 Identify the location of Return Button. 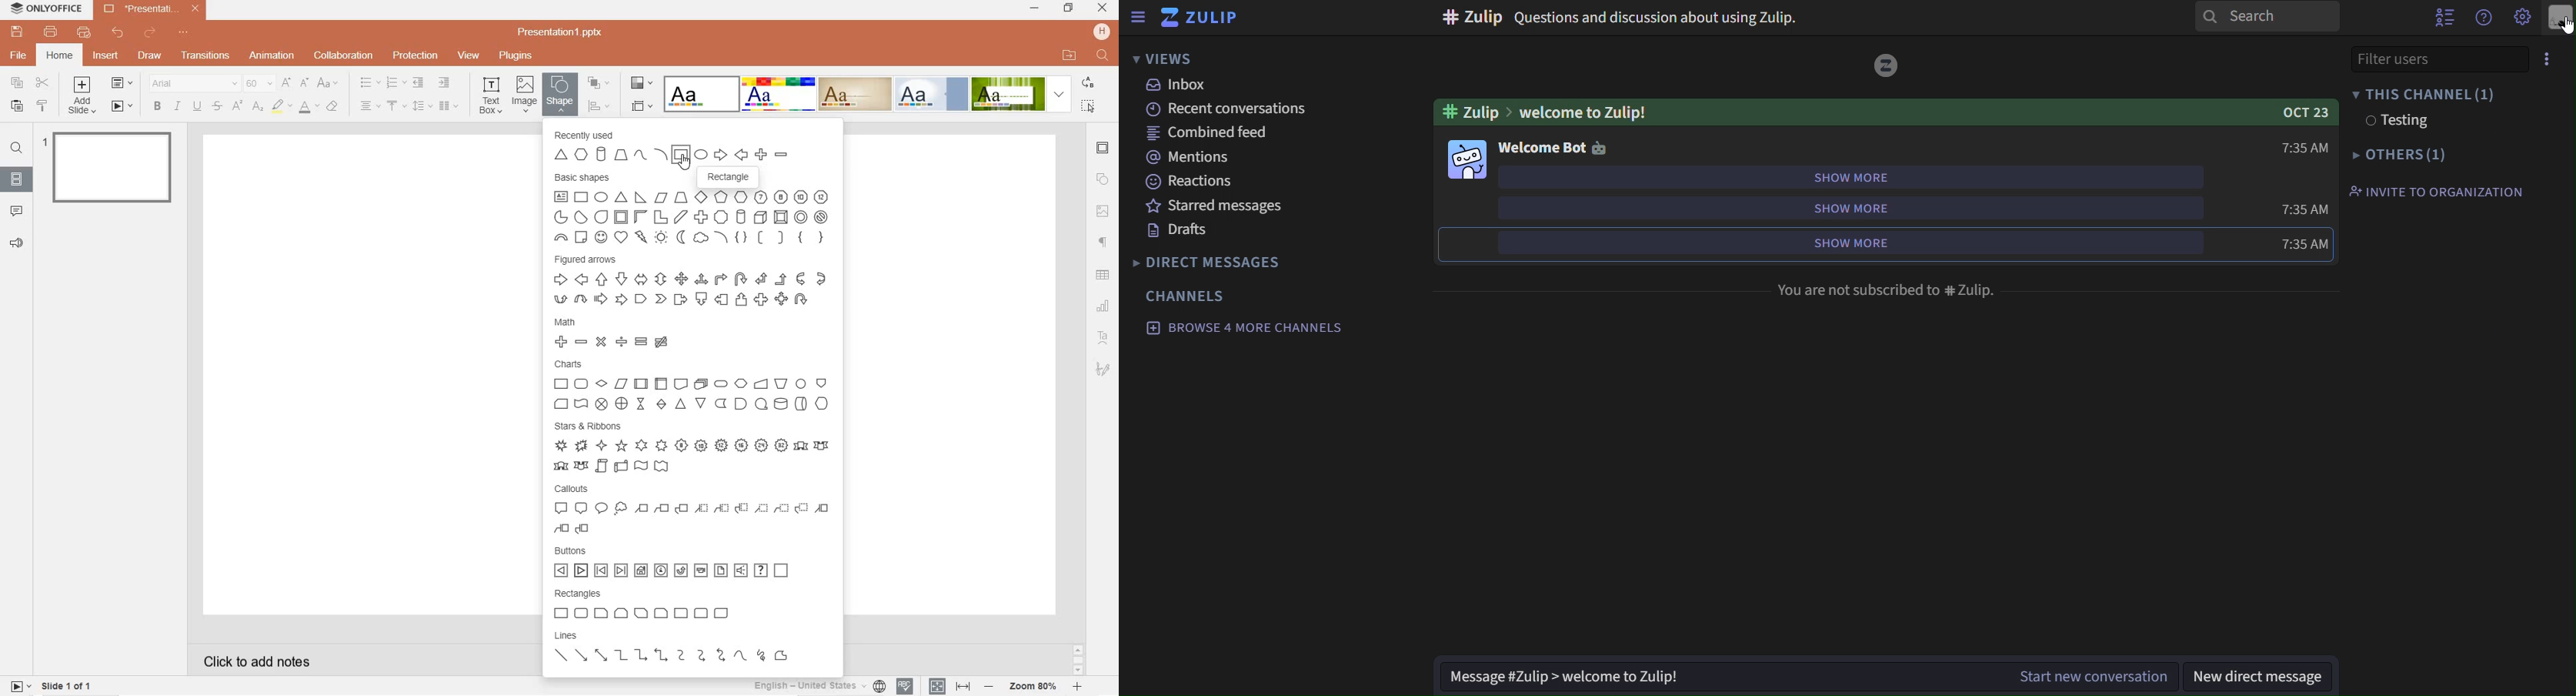
(682, 571).